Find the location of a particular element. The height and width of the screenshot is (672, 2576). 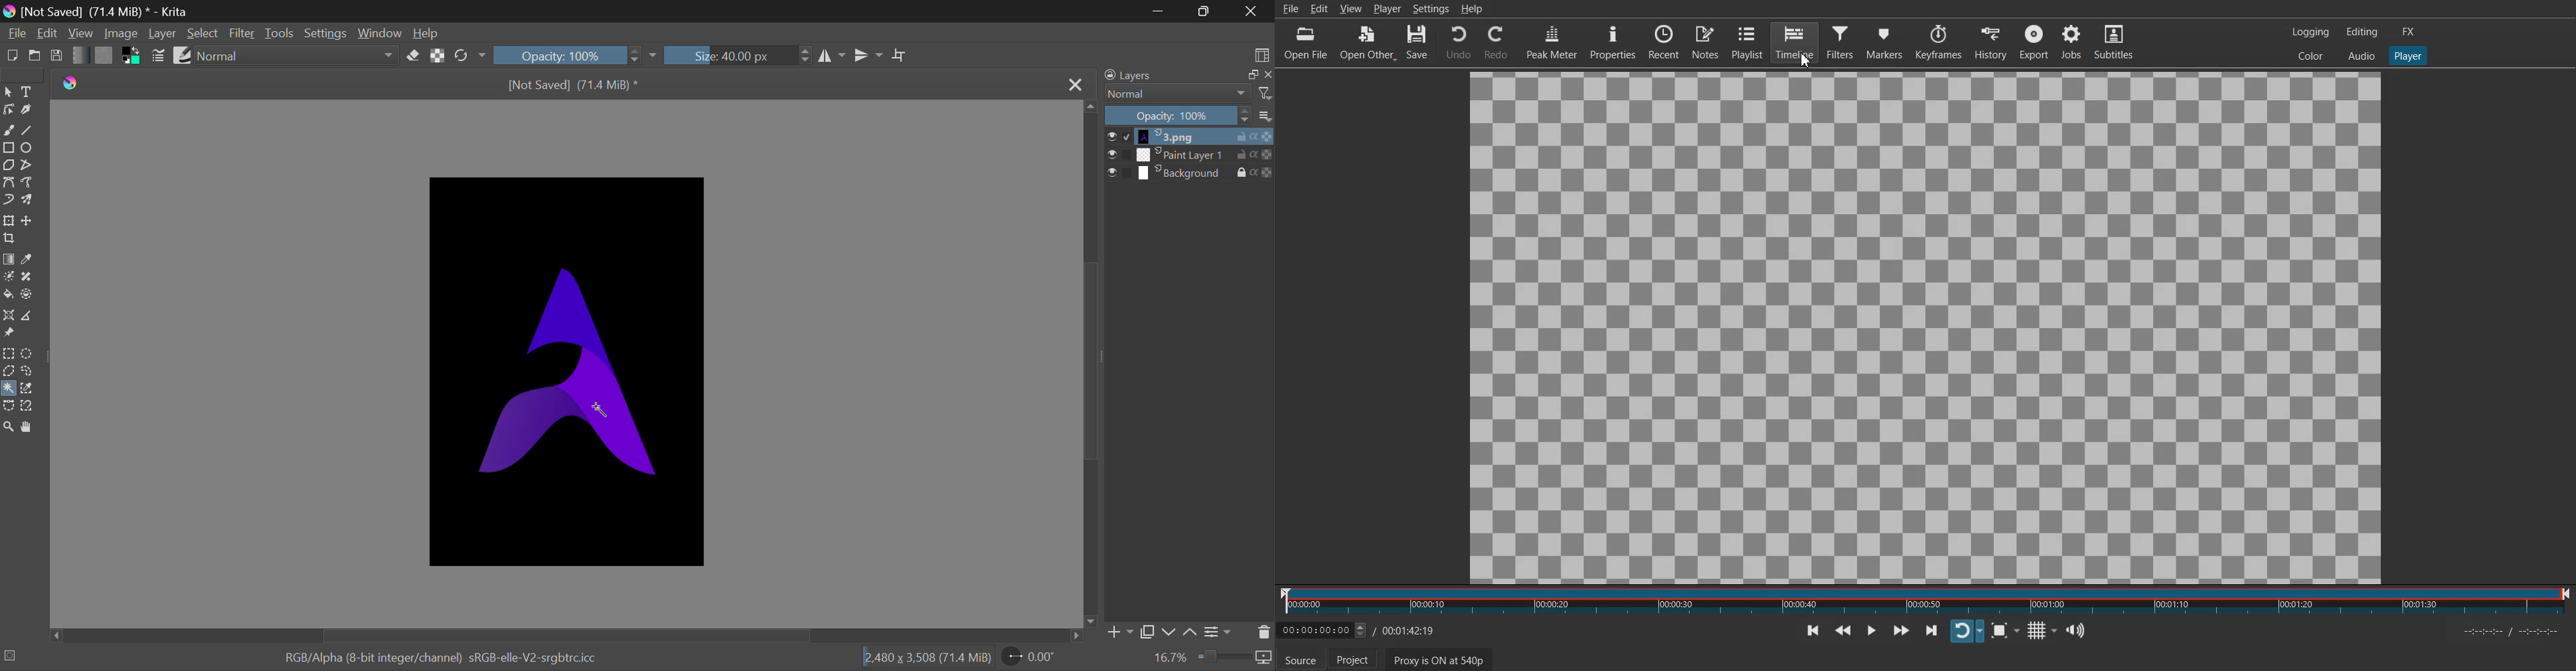

Zoom value is located at coordinates (1171, 657).